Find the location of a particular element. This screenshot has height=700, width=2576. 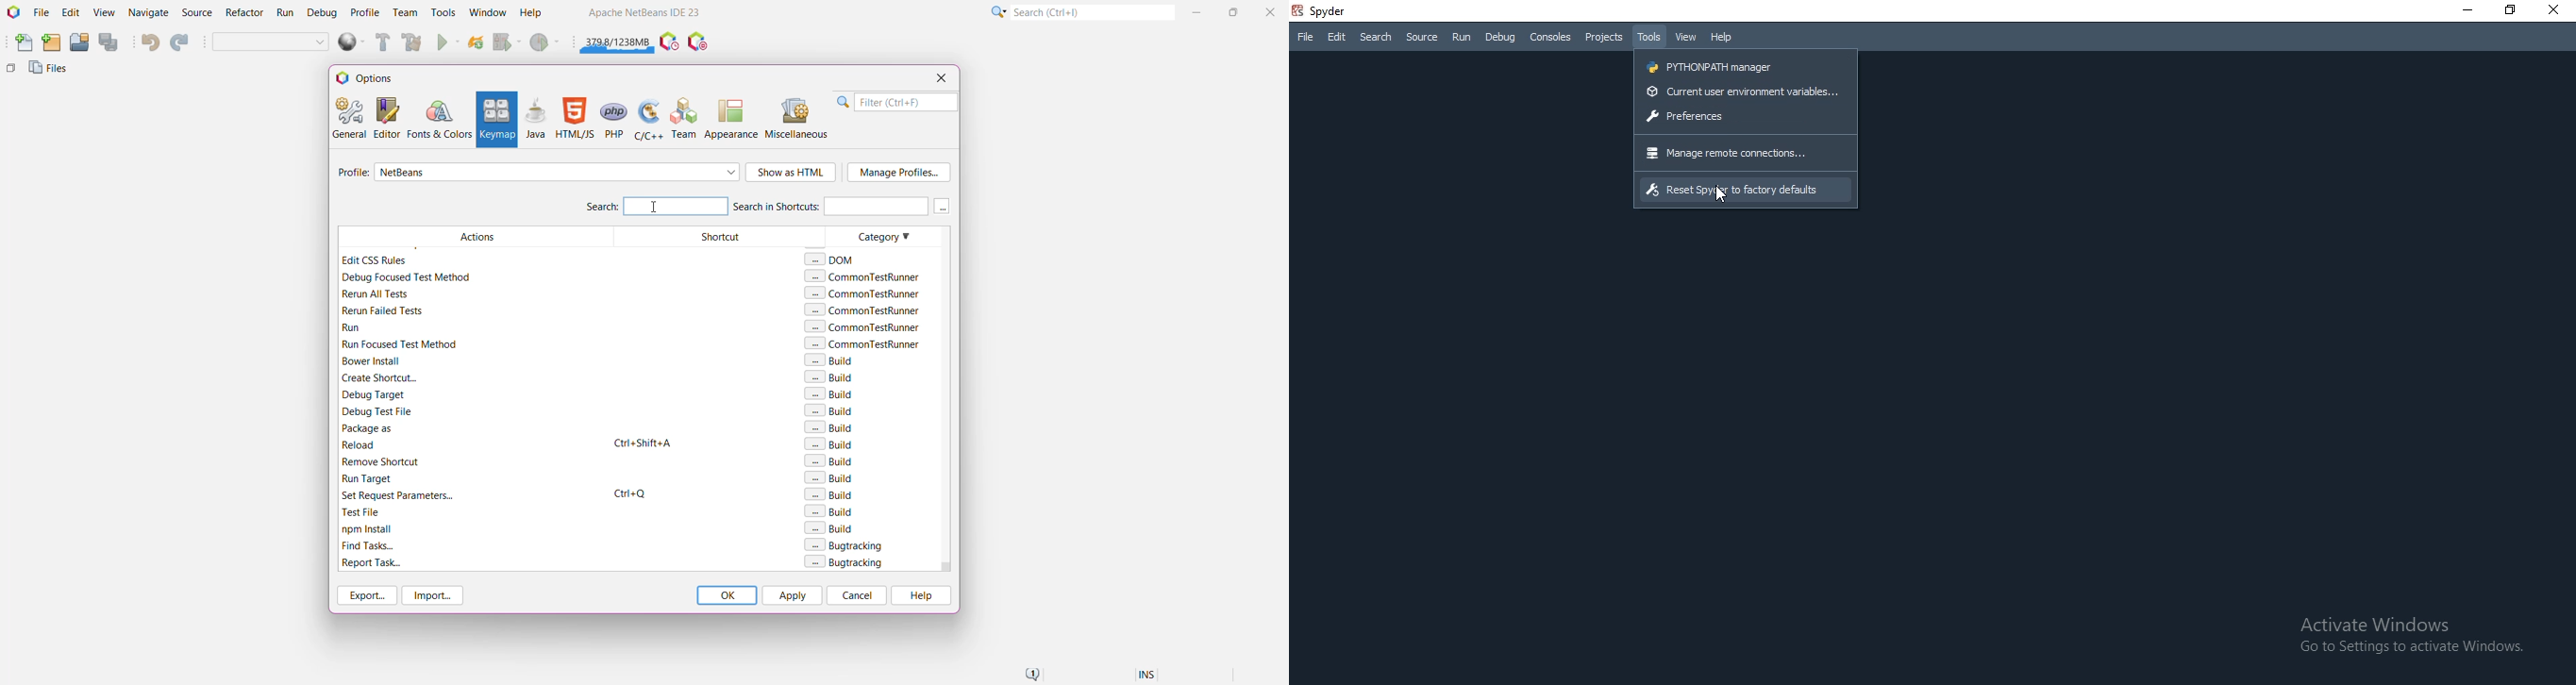

minimise is located at coordinates (2466, 11).